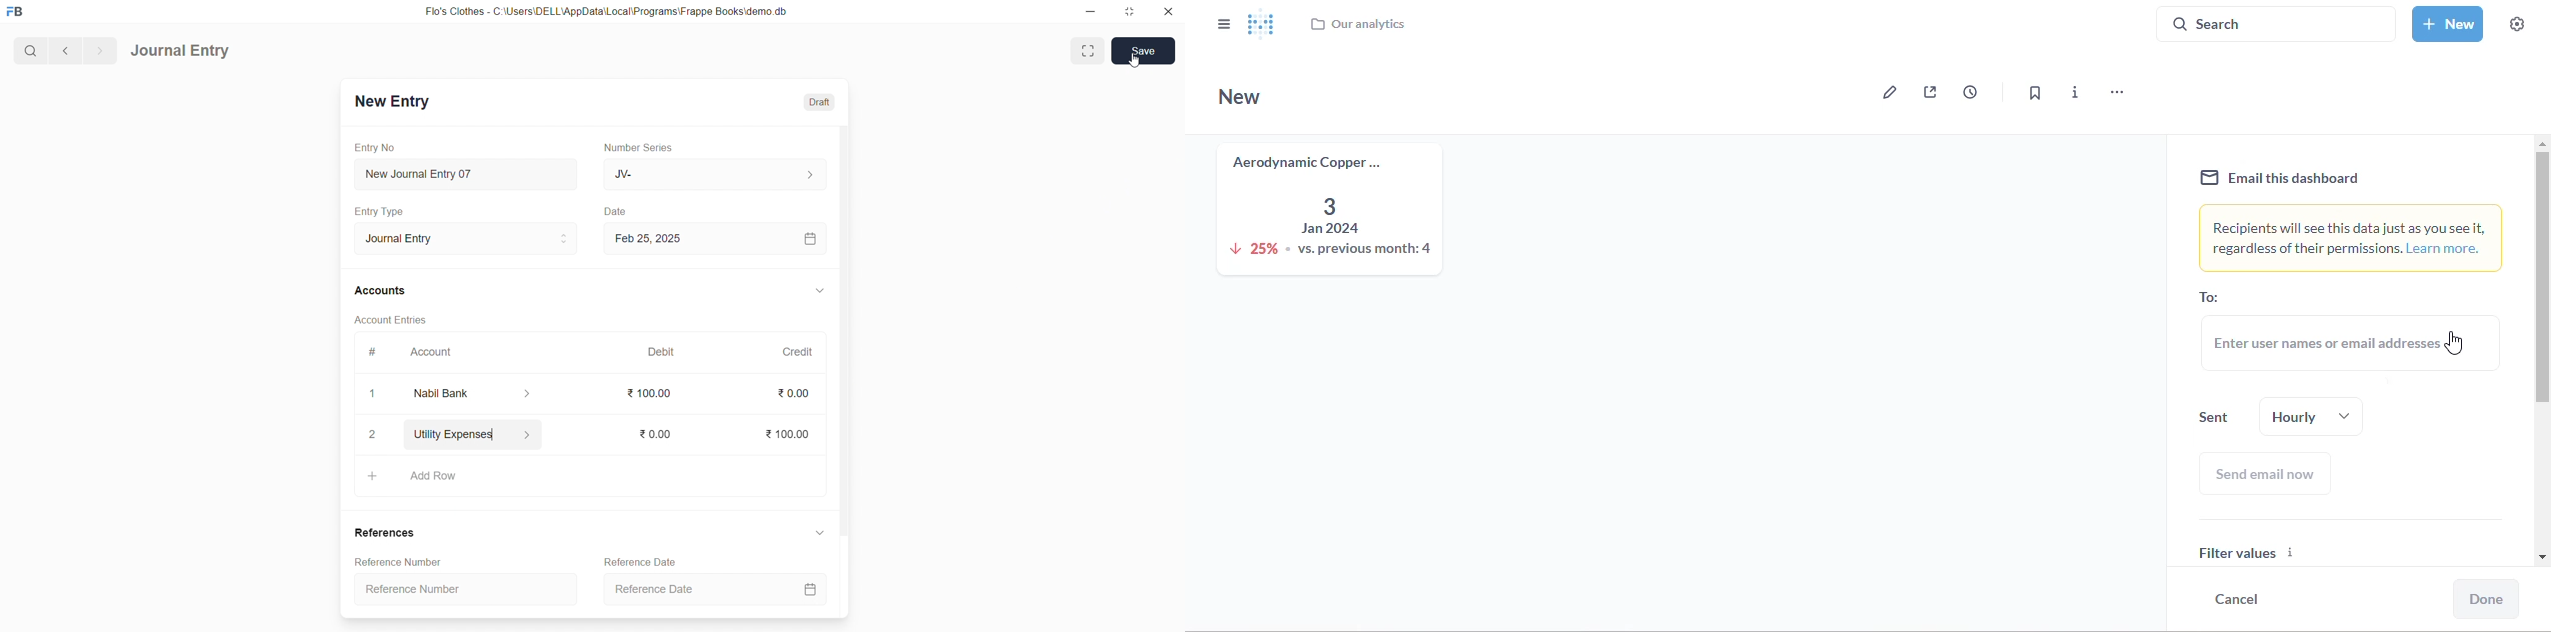 The image size is (2576, 644). What do you see at coordinates (816, 535) in the screenshot?
I see `expand/collapse` at bounding box center [816, 535].